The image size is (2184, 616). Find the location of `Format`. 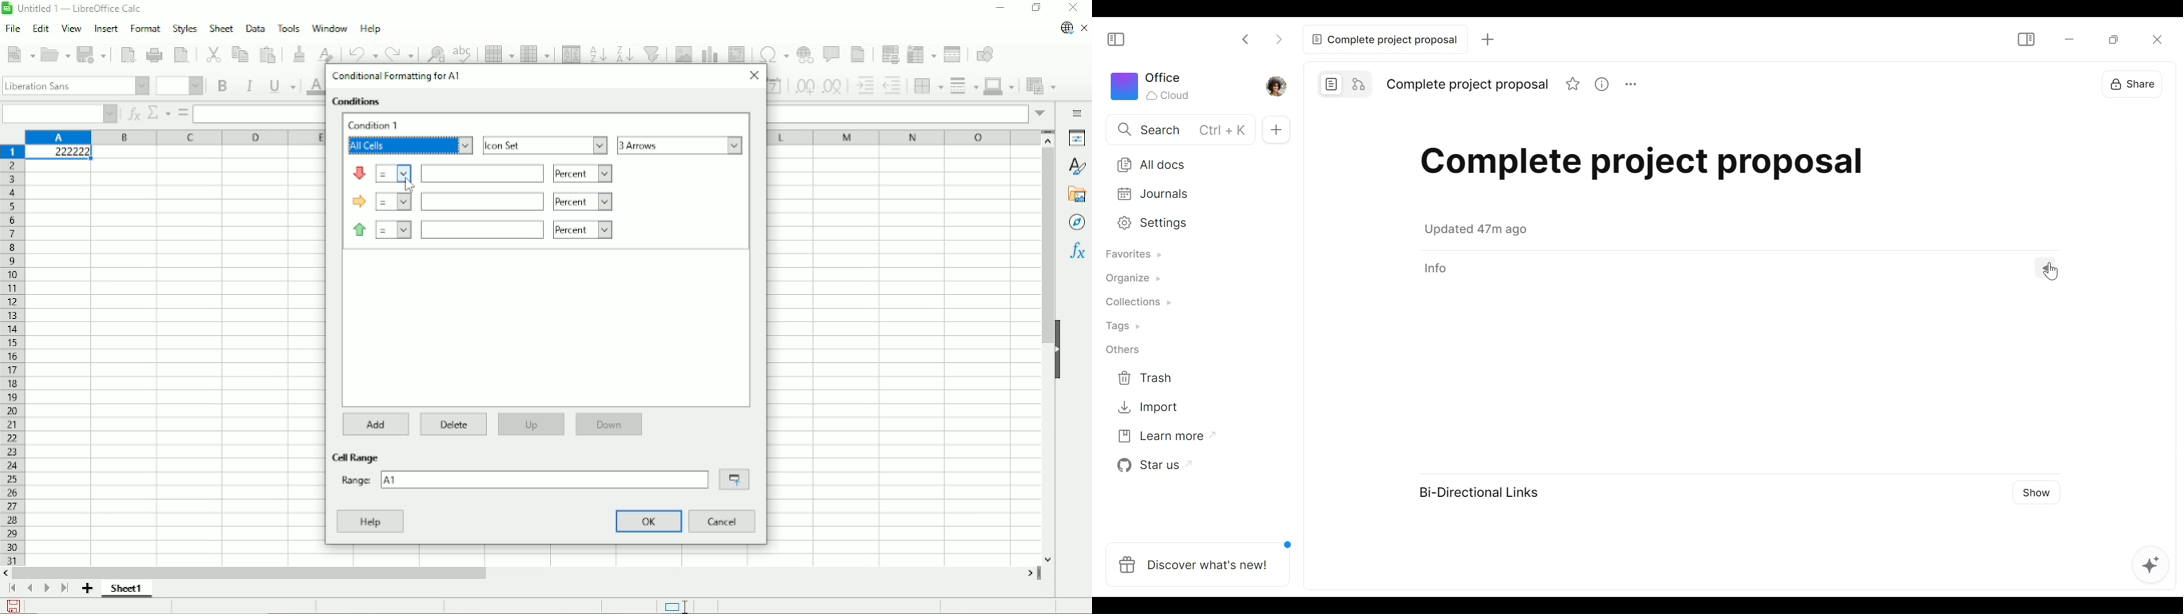

Format is located at coordinates (145, 29).